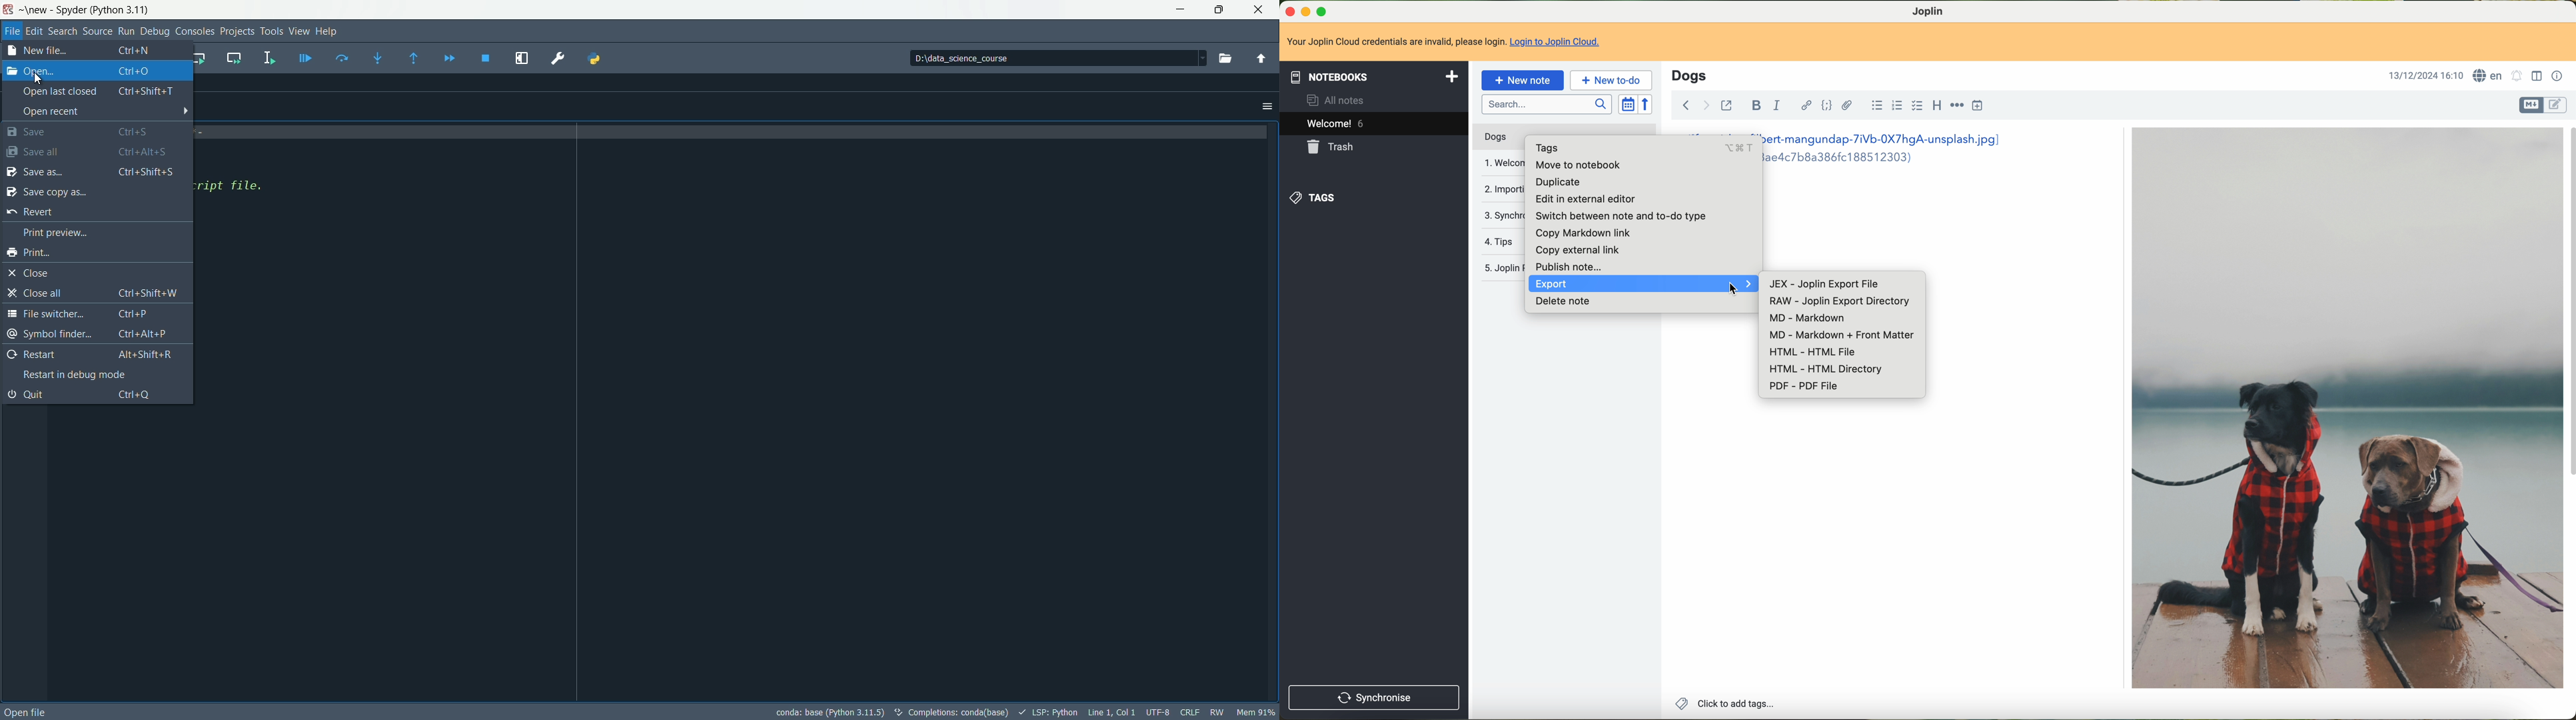 The width and height of the screenshot is (2576, 728). What do you see at coordinates (1374, 76) in the screenshot?
I see `notebooks` at bounding box center [1374, 76].